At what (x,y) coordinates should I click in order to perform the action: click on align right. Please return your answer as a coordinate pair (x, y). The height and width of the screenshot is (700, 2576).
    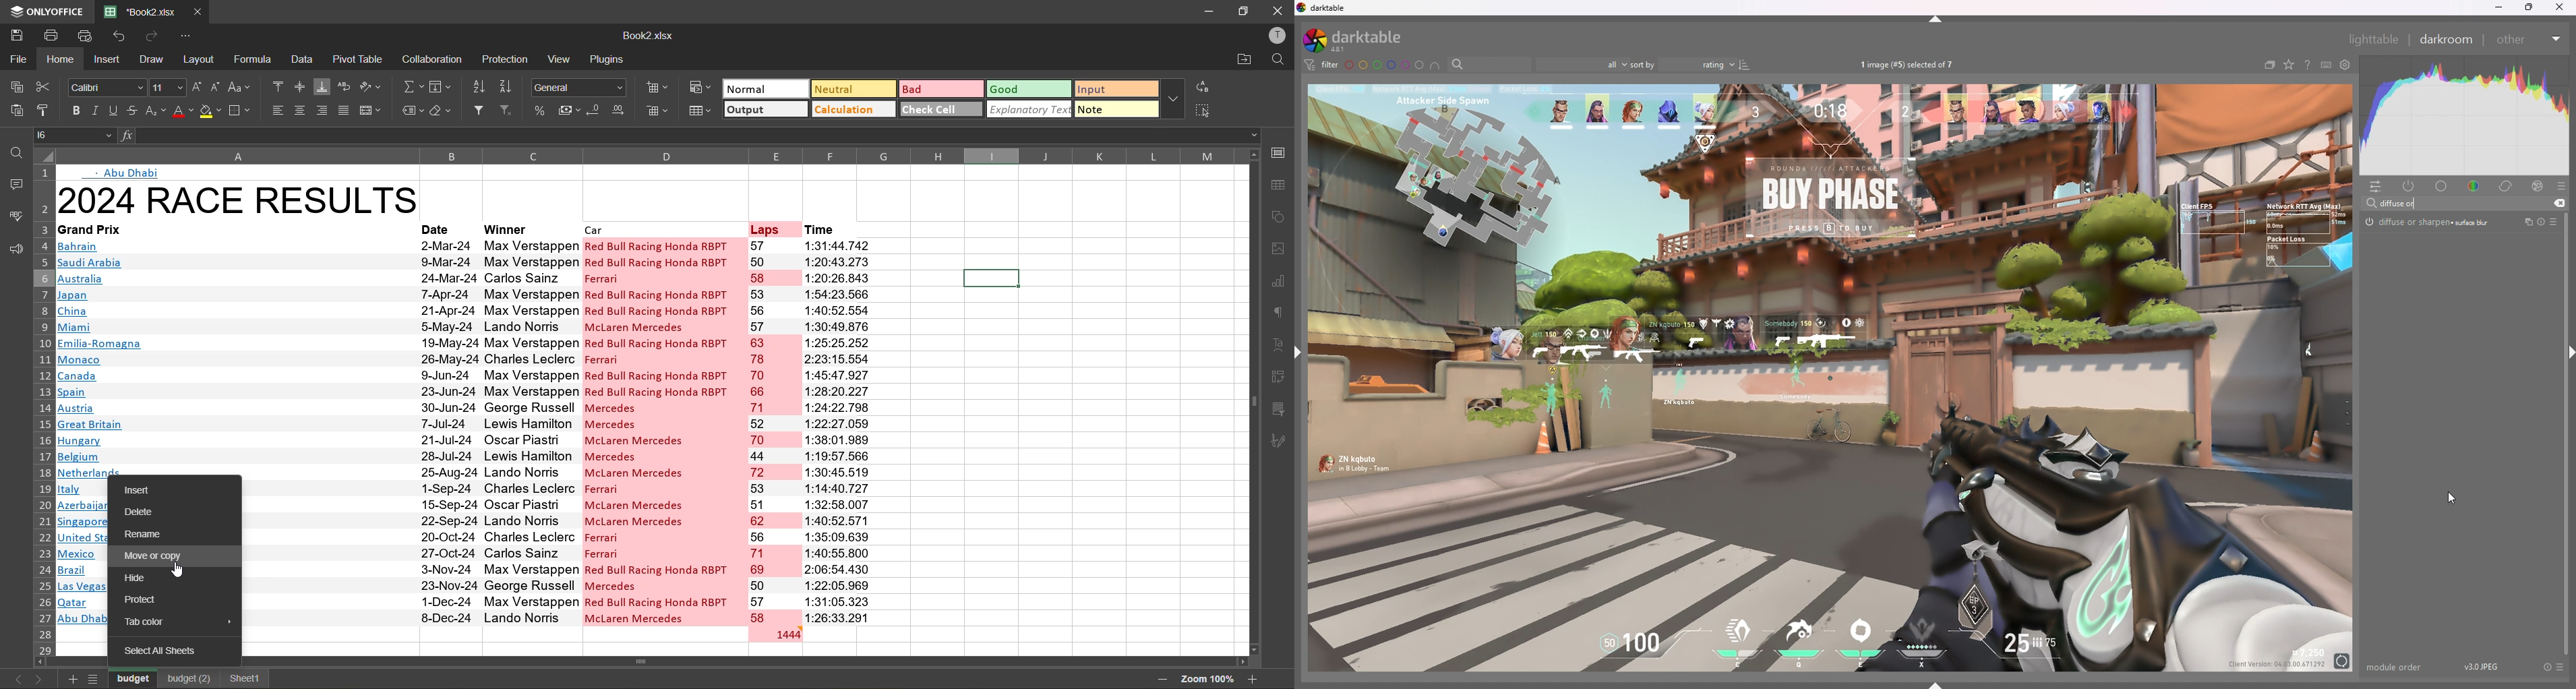
    Looking at the image, I should click on (324, 111).